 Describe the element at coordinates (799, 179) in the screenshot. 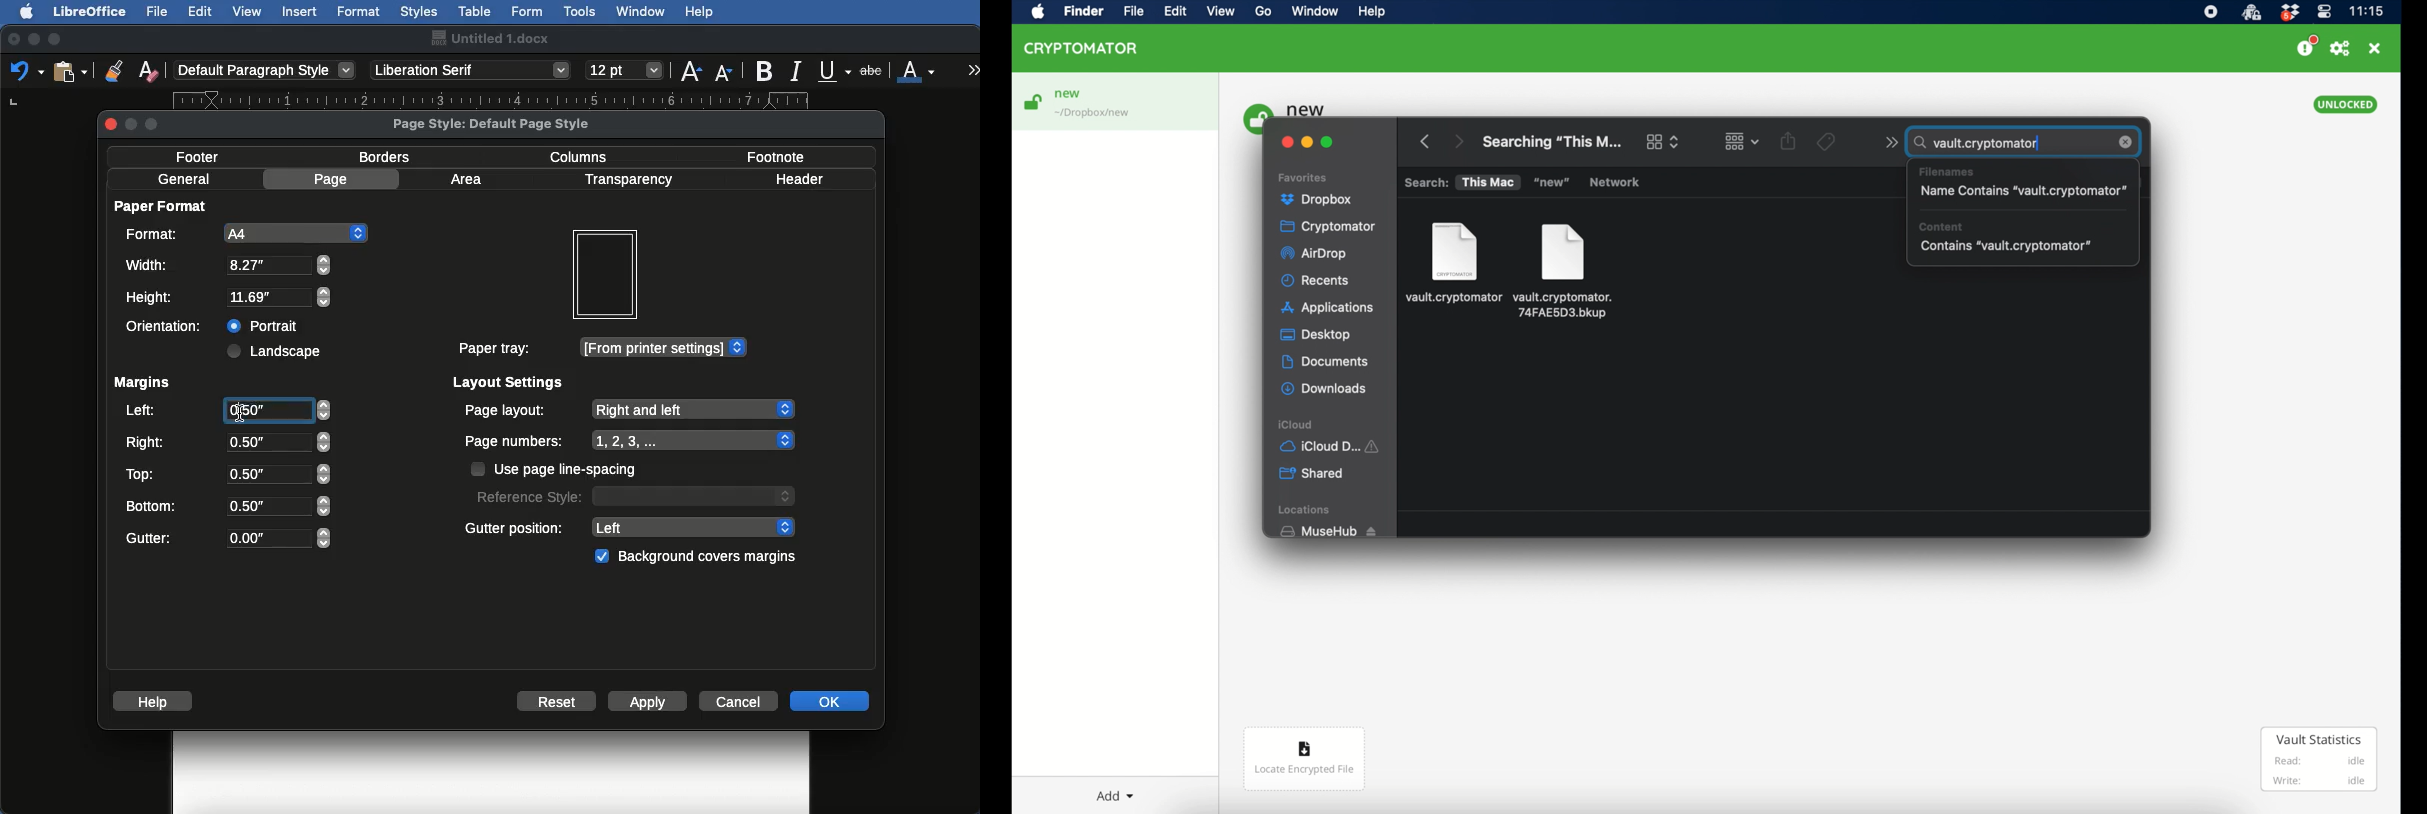

I see `Header` at that location.